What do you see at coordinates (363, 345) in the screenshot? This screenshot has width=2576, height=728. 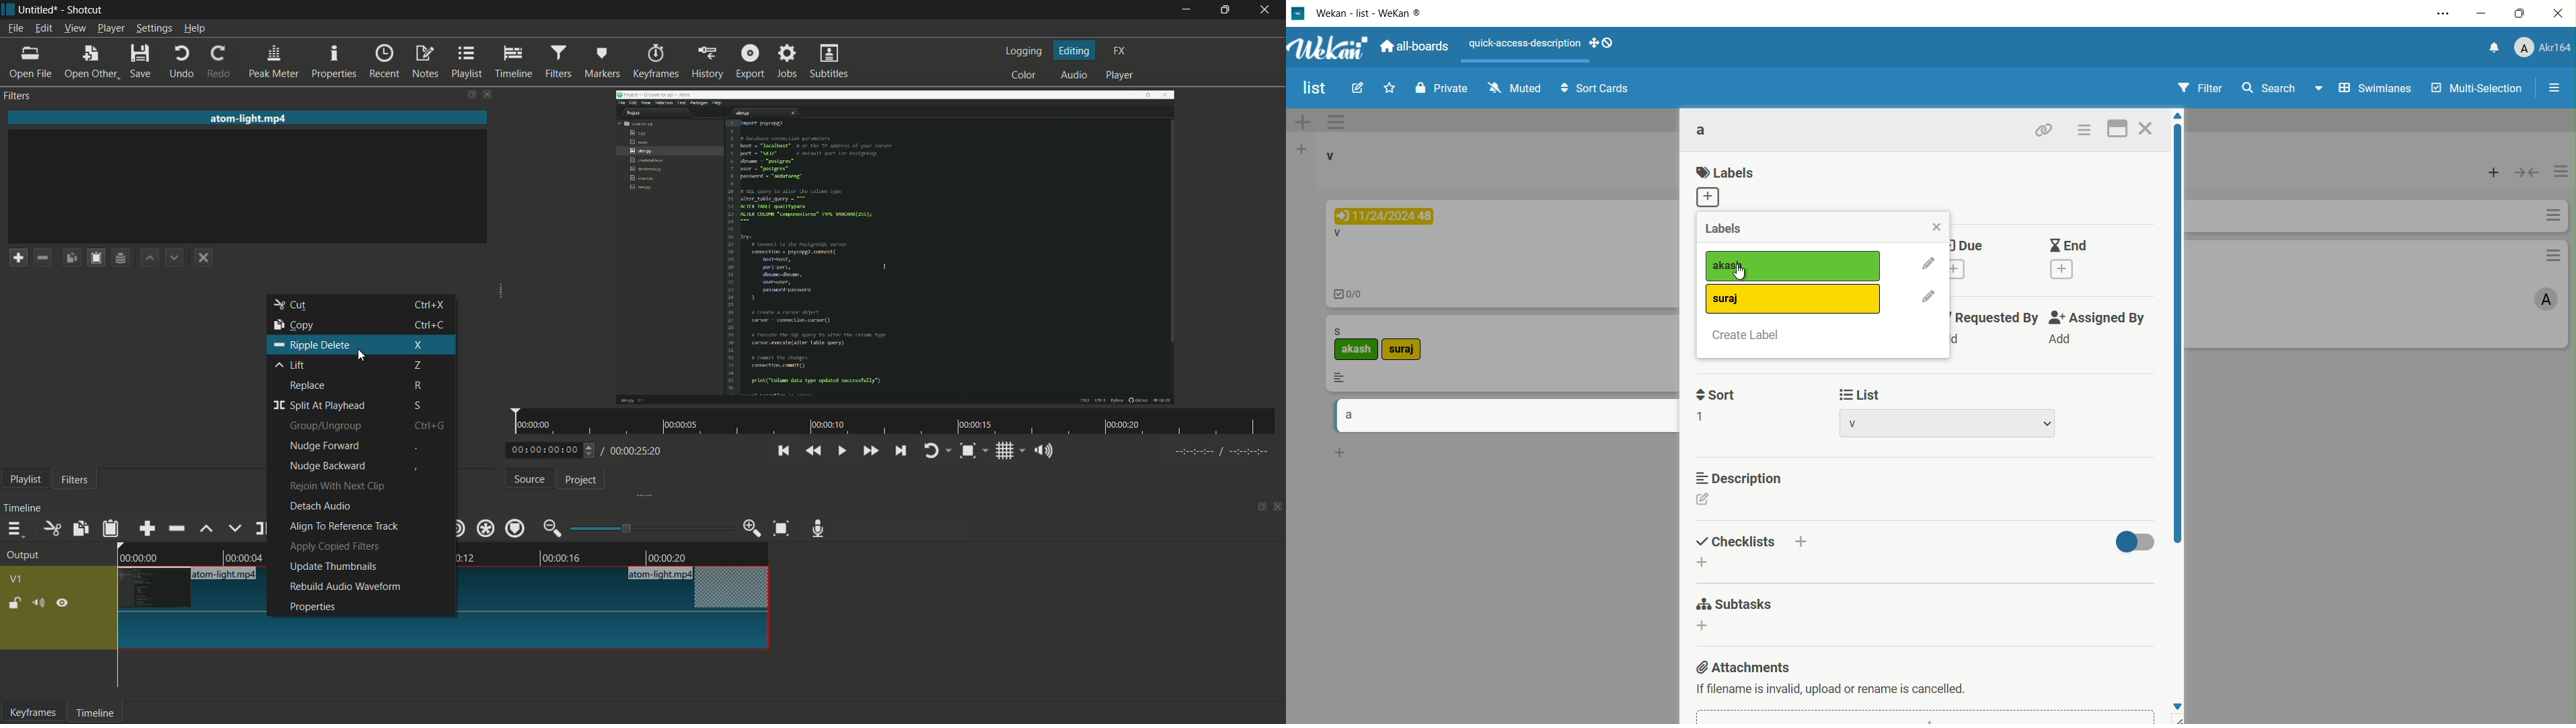 I see `ripple delete` at bounding box center [363, 345].